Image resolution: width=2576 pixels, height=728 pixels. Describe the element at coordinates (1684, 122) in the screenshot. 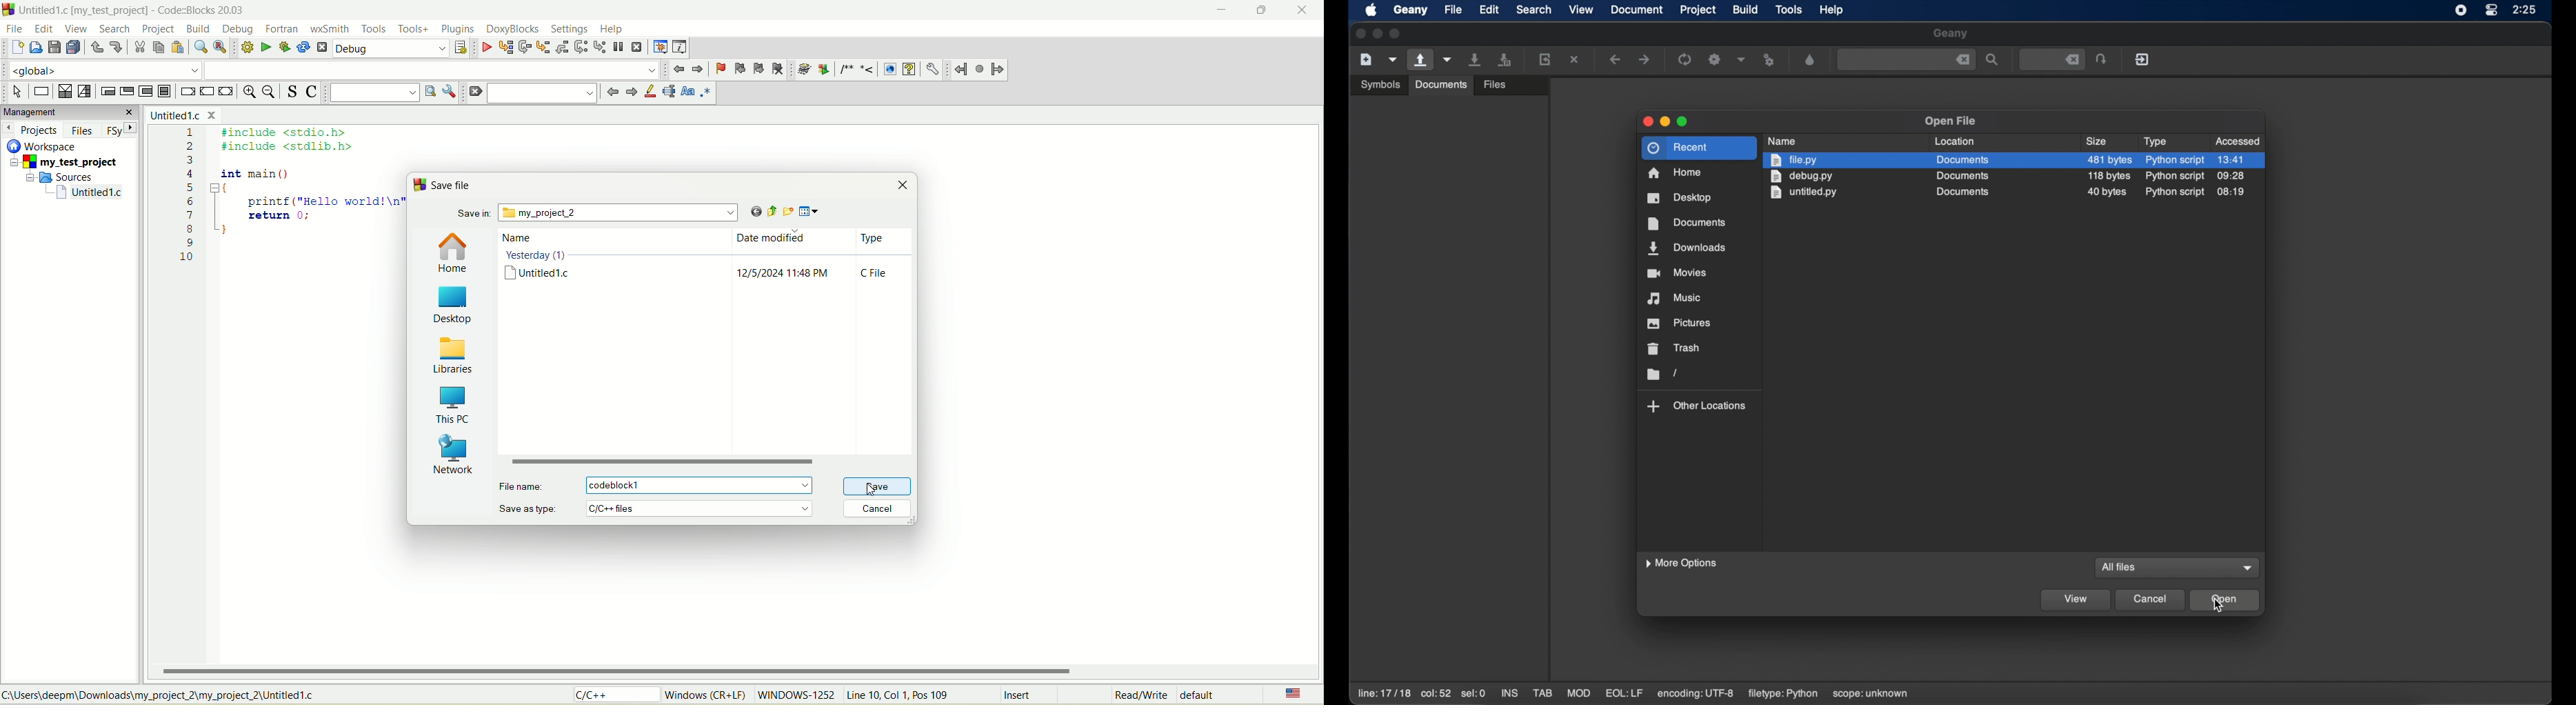

I see `maximize` at that location.